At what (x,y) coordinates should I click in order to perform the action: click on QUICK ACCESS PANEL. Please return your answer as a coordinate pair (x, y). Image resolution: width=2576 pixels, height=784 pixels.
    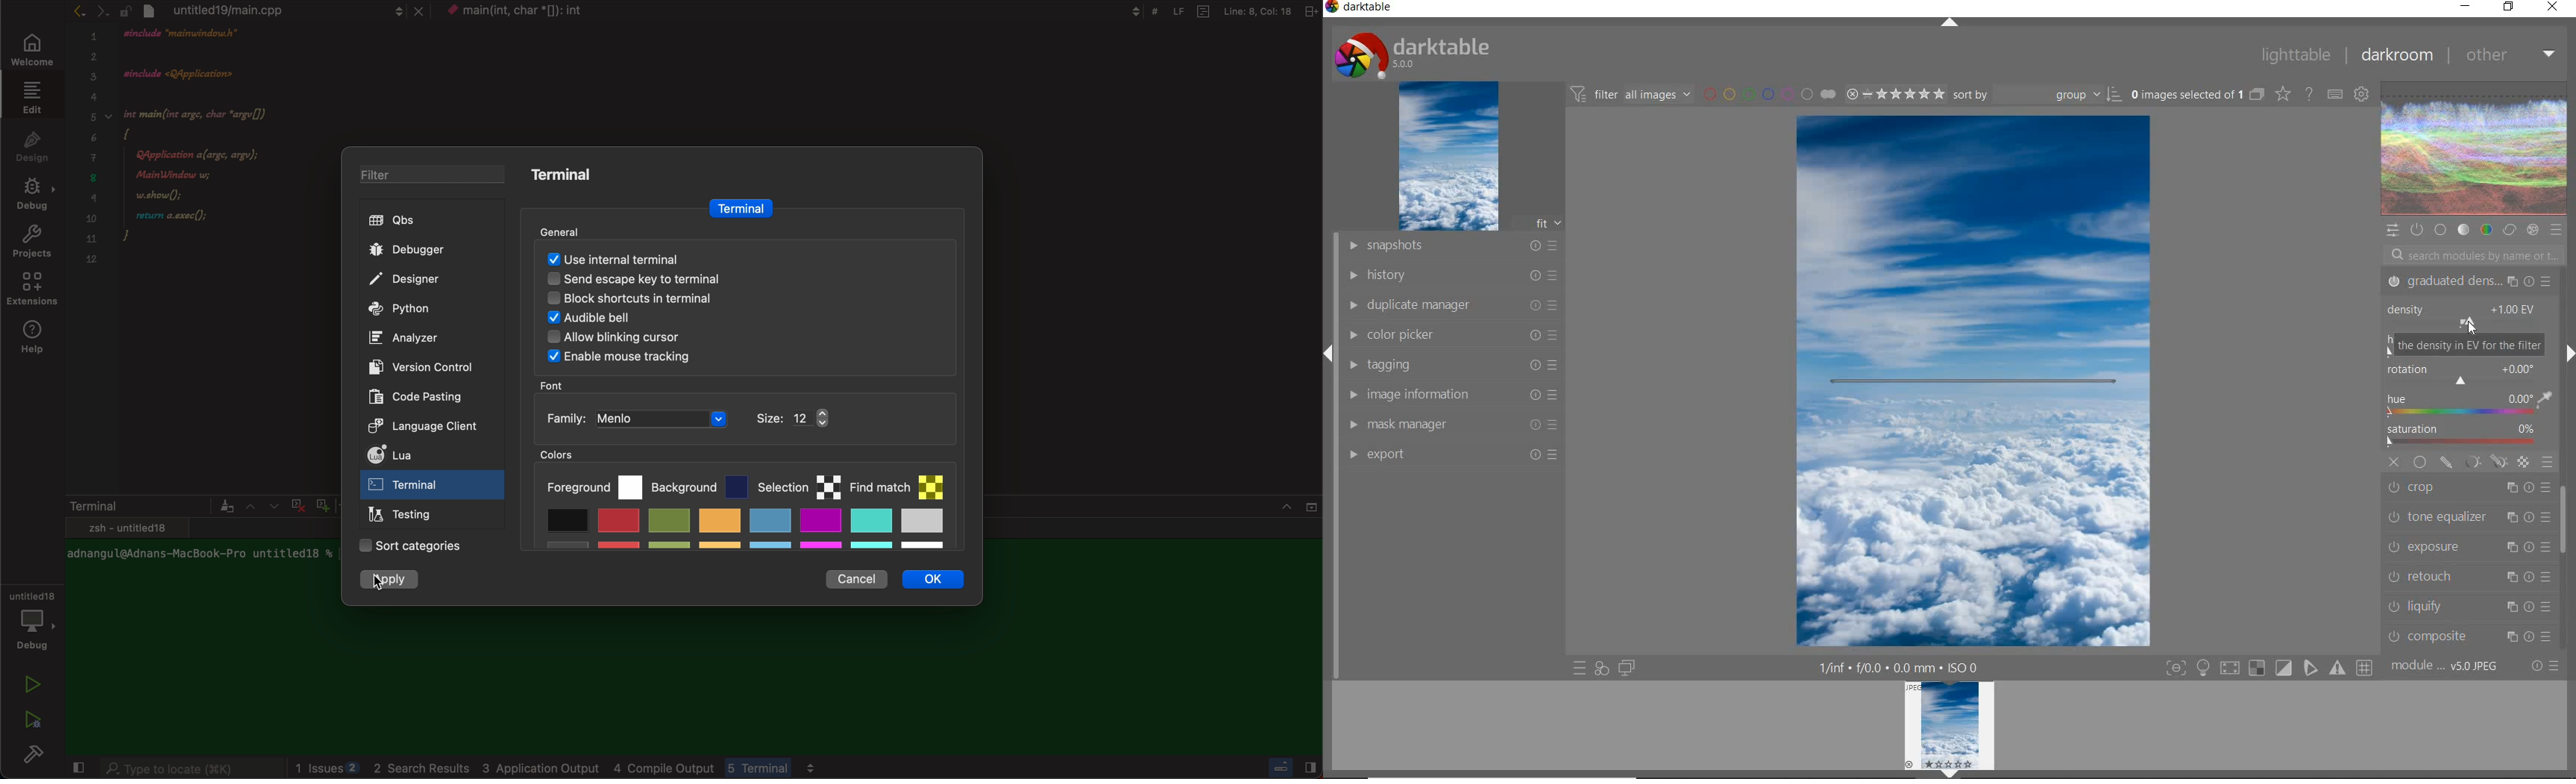
    Looking at the image, I should click on (2392, 228).